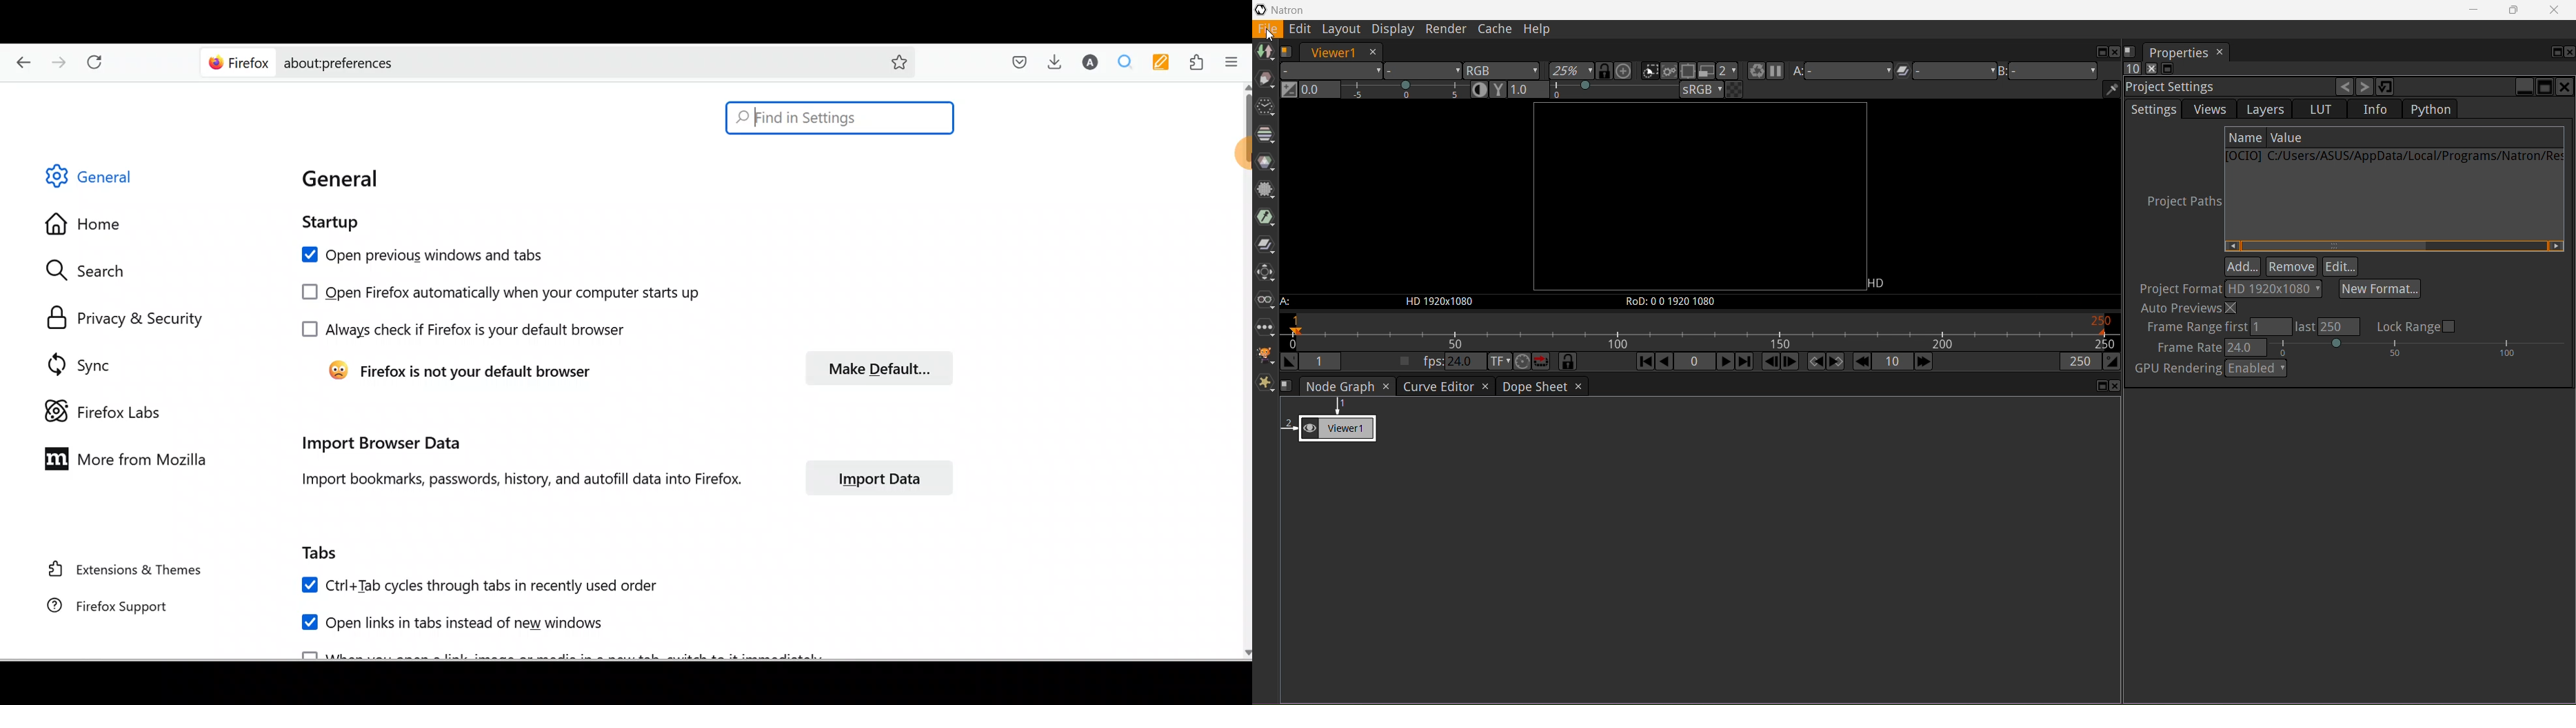 Image resolution: width=2576 pixels, height=728 pixels. Describe the element at coordinates (1245, 136) in the screenshot. I see `Mouse down - scroll bar` at that location.